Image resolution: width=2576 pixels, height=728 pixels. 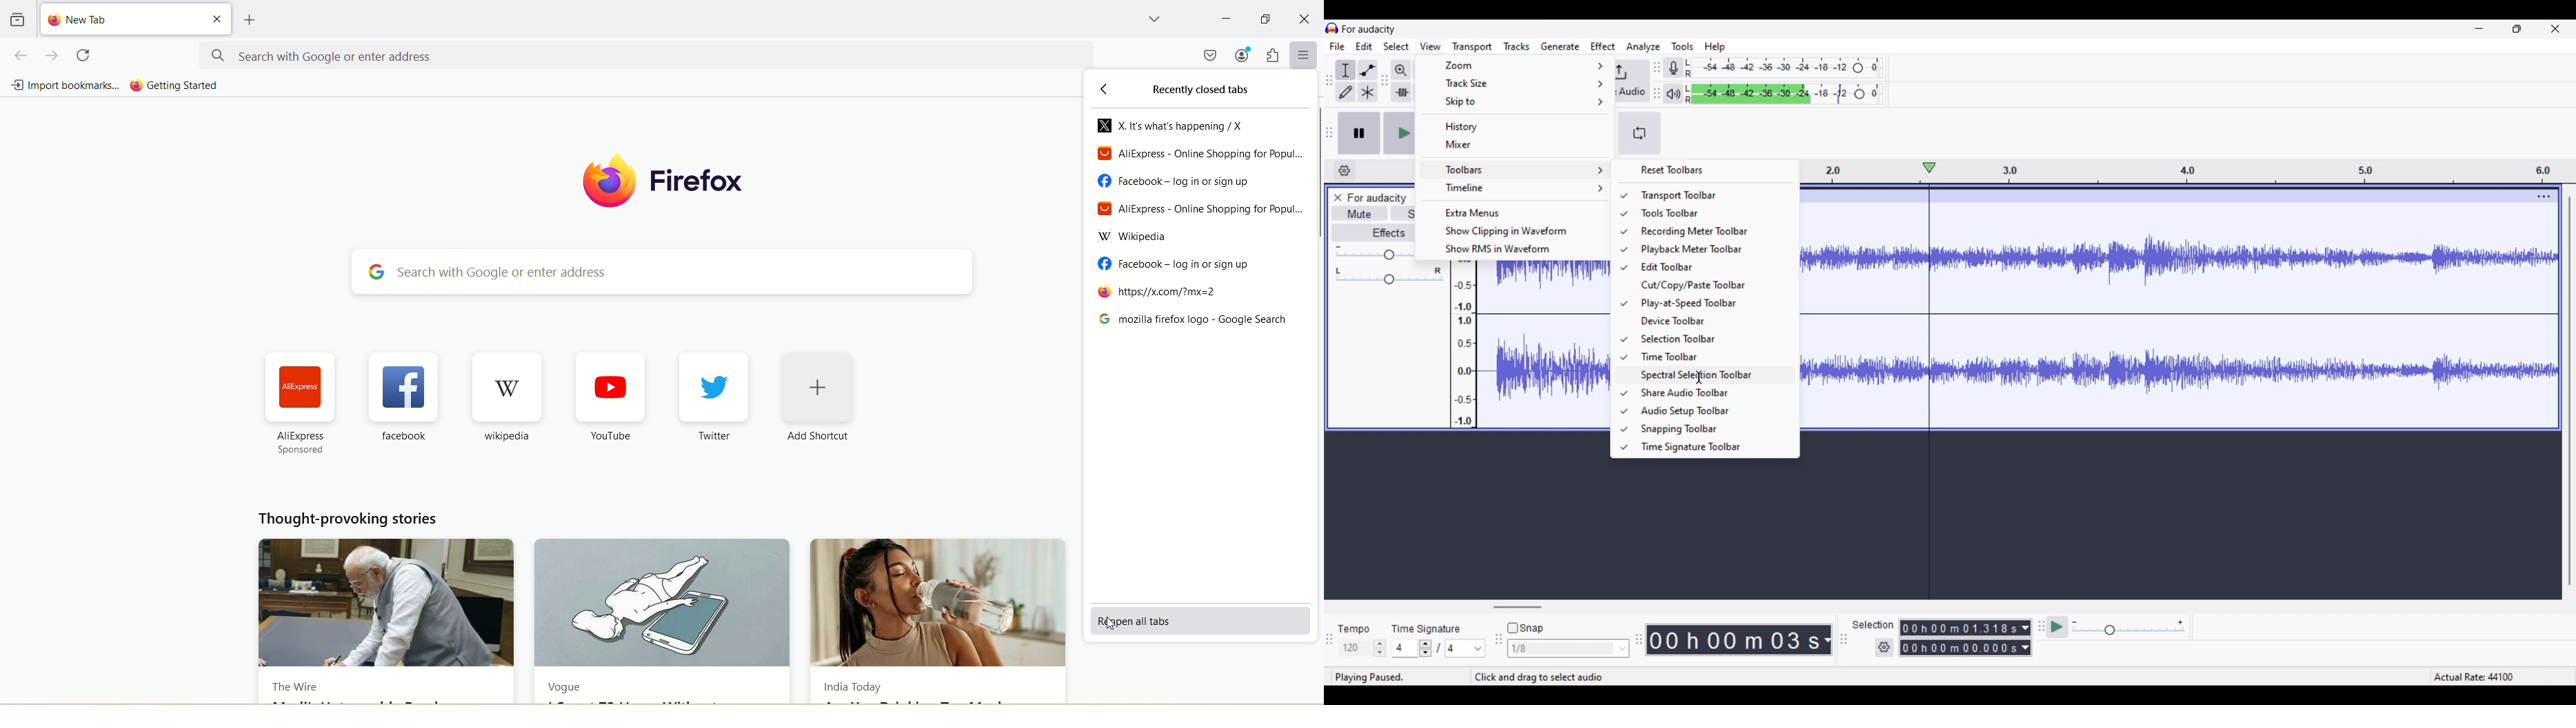 What do you see at coordinates (1672, 67) in the screenshot?
I see `Record meter` at bounding box center [1672, 67].